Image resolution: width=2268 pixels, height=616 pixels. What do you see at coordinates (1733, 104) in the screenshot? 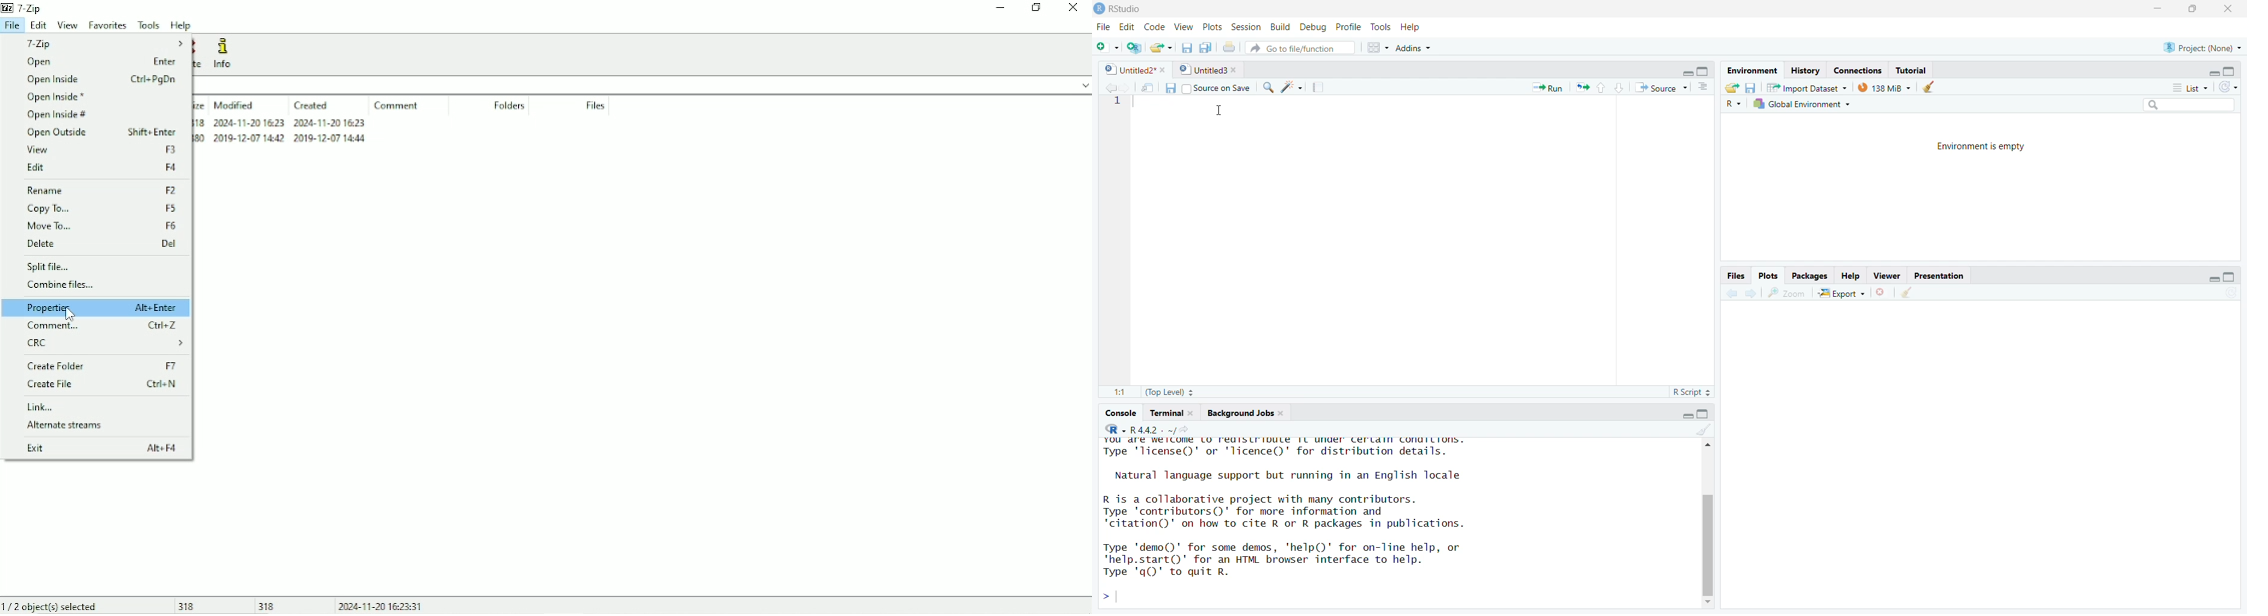
I see `R~` at bounding box center [1733, 104].